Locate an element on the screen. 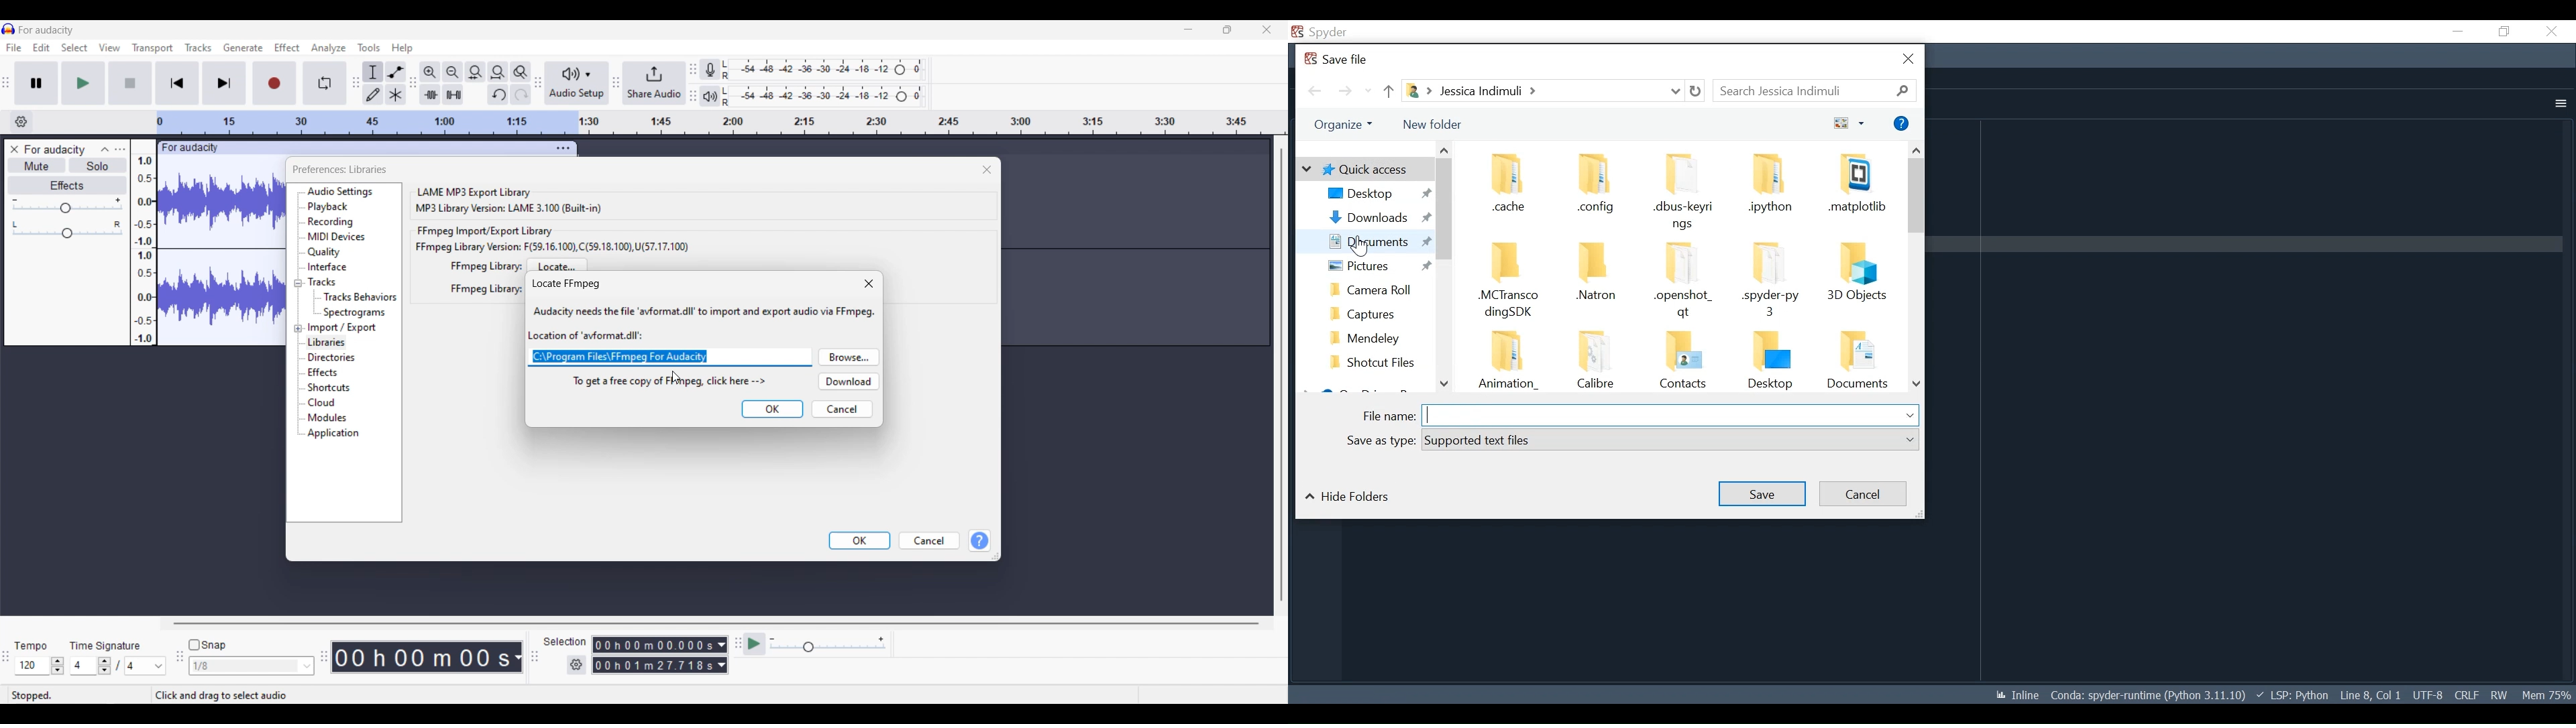 The height and width of the screenshot is (728, 2576). Help is located at coordinates (979, 541).